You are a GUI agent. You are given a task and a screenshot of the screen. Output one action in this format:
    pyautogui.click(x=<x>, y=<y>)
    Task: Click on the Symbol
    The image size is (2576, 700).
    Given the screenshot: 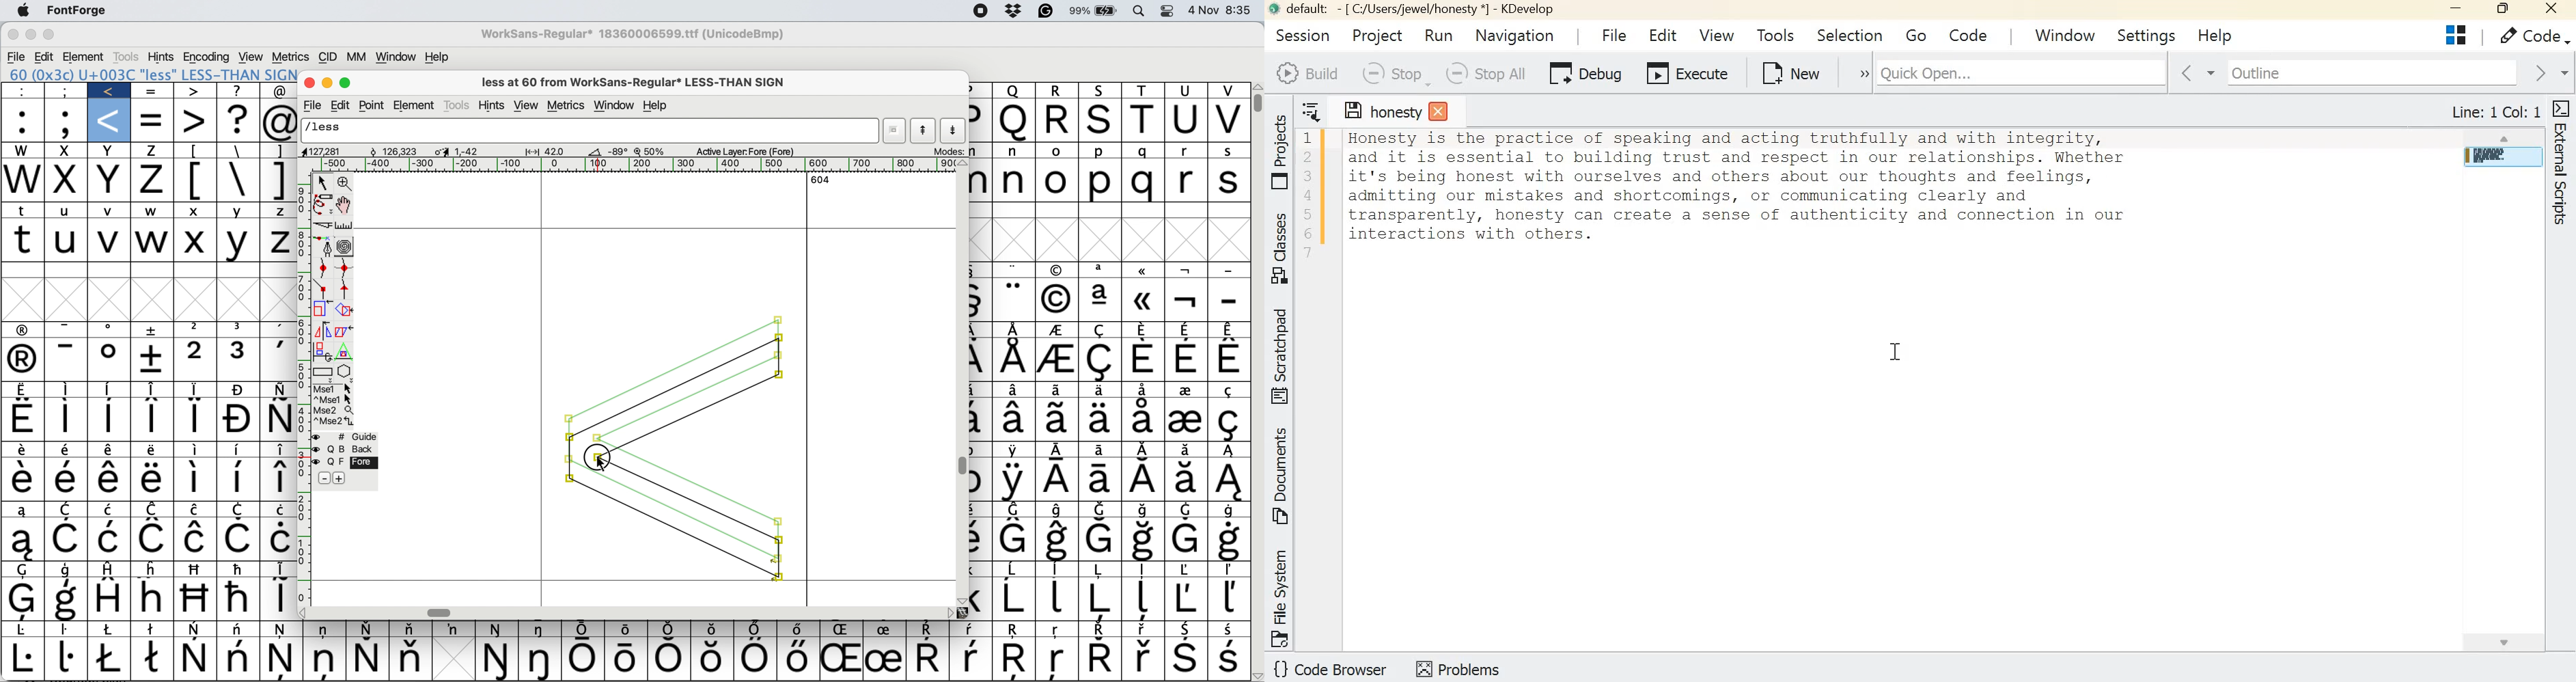 What is the action you would take?
    pyautogui.click(x=669, y=660)
    